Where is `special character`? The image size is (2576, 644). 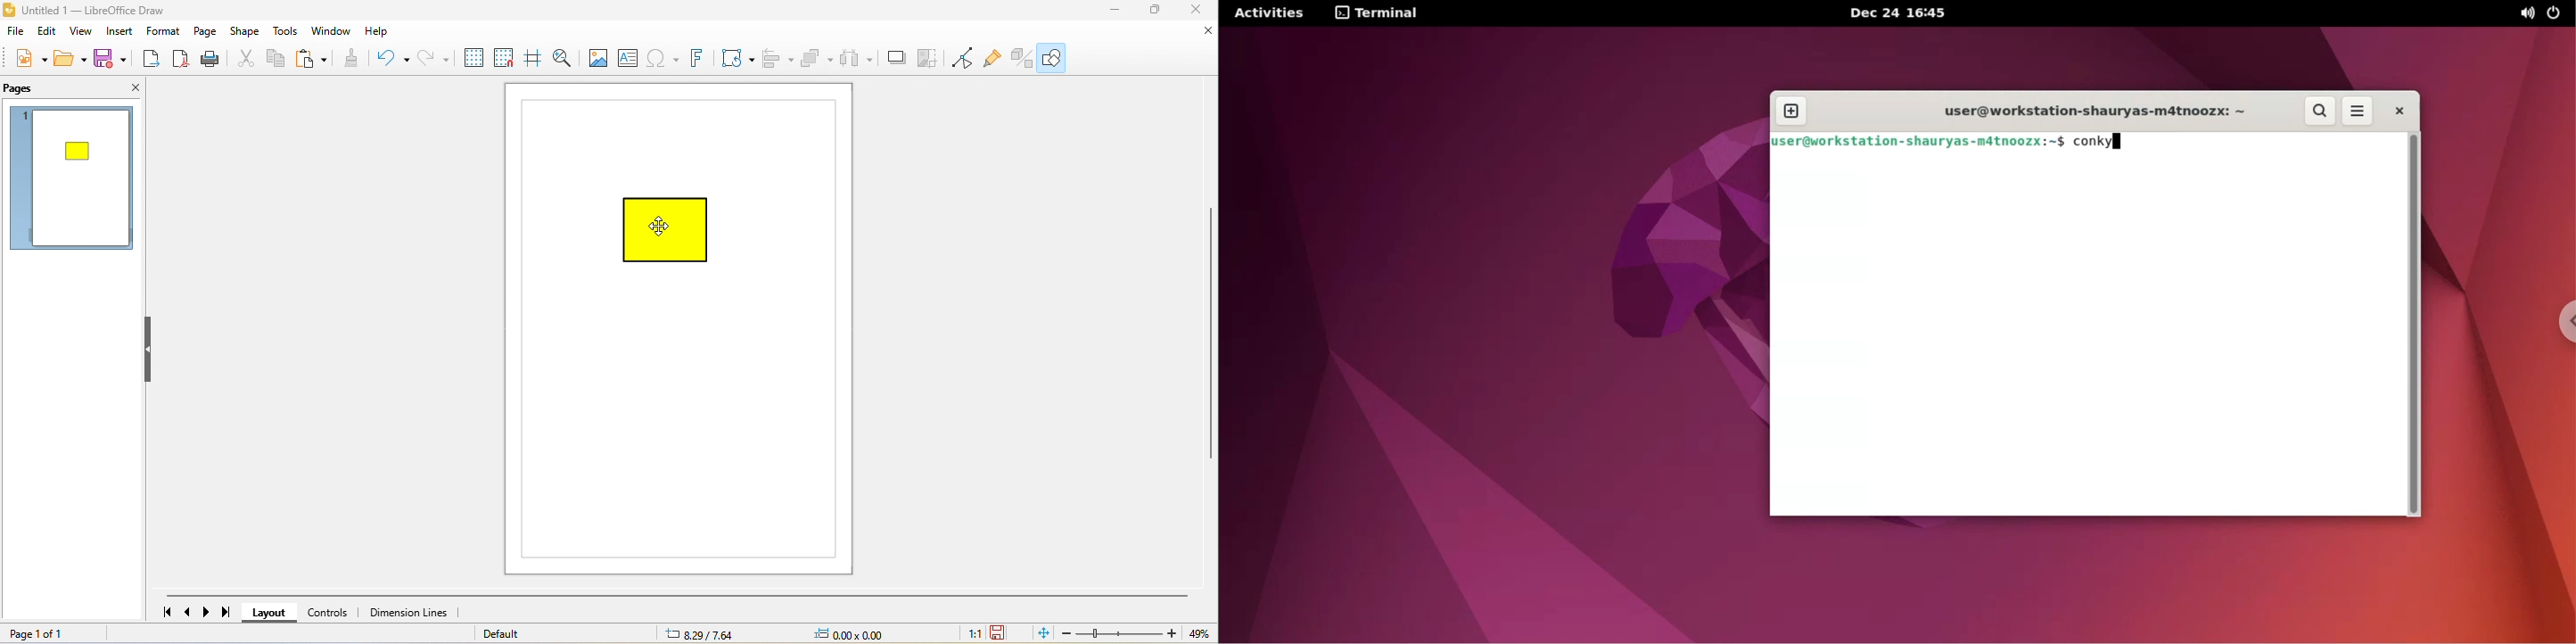 special character is located at coordinates (665, 59).